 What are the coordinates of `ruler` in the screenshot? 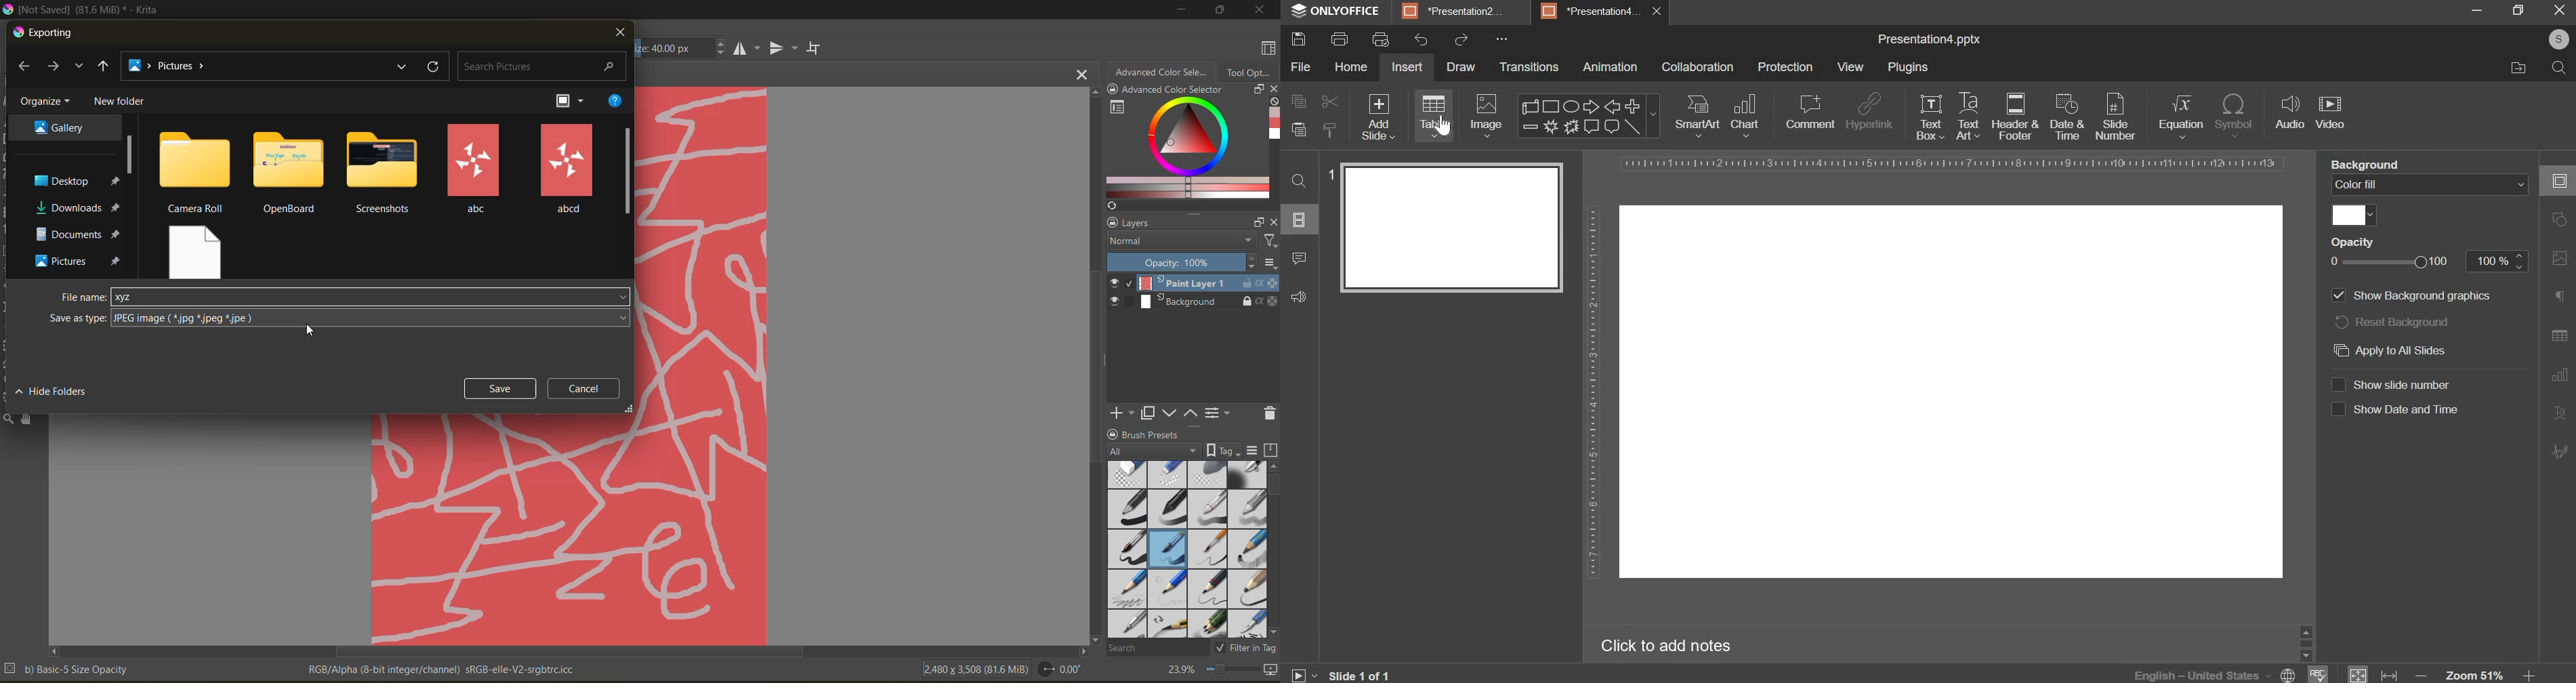 It's located at (1593, 394).